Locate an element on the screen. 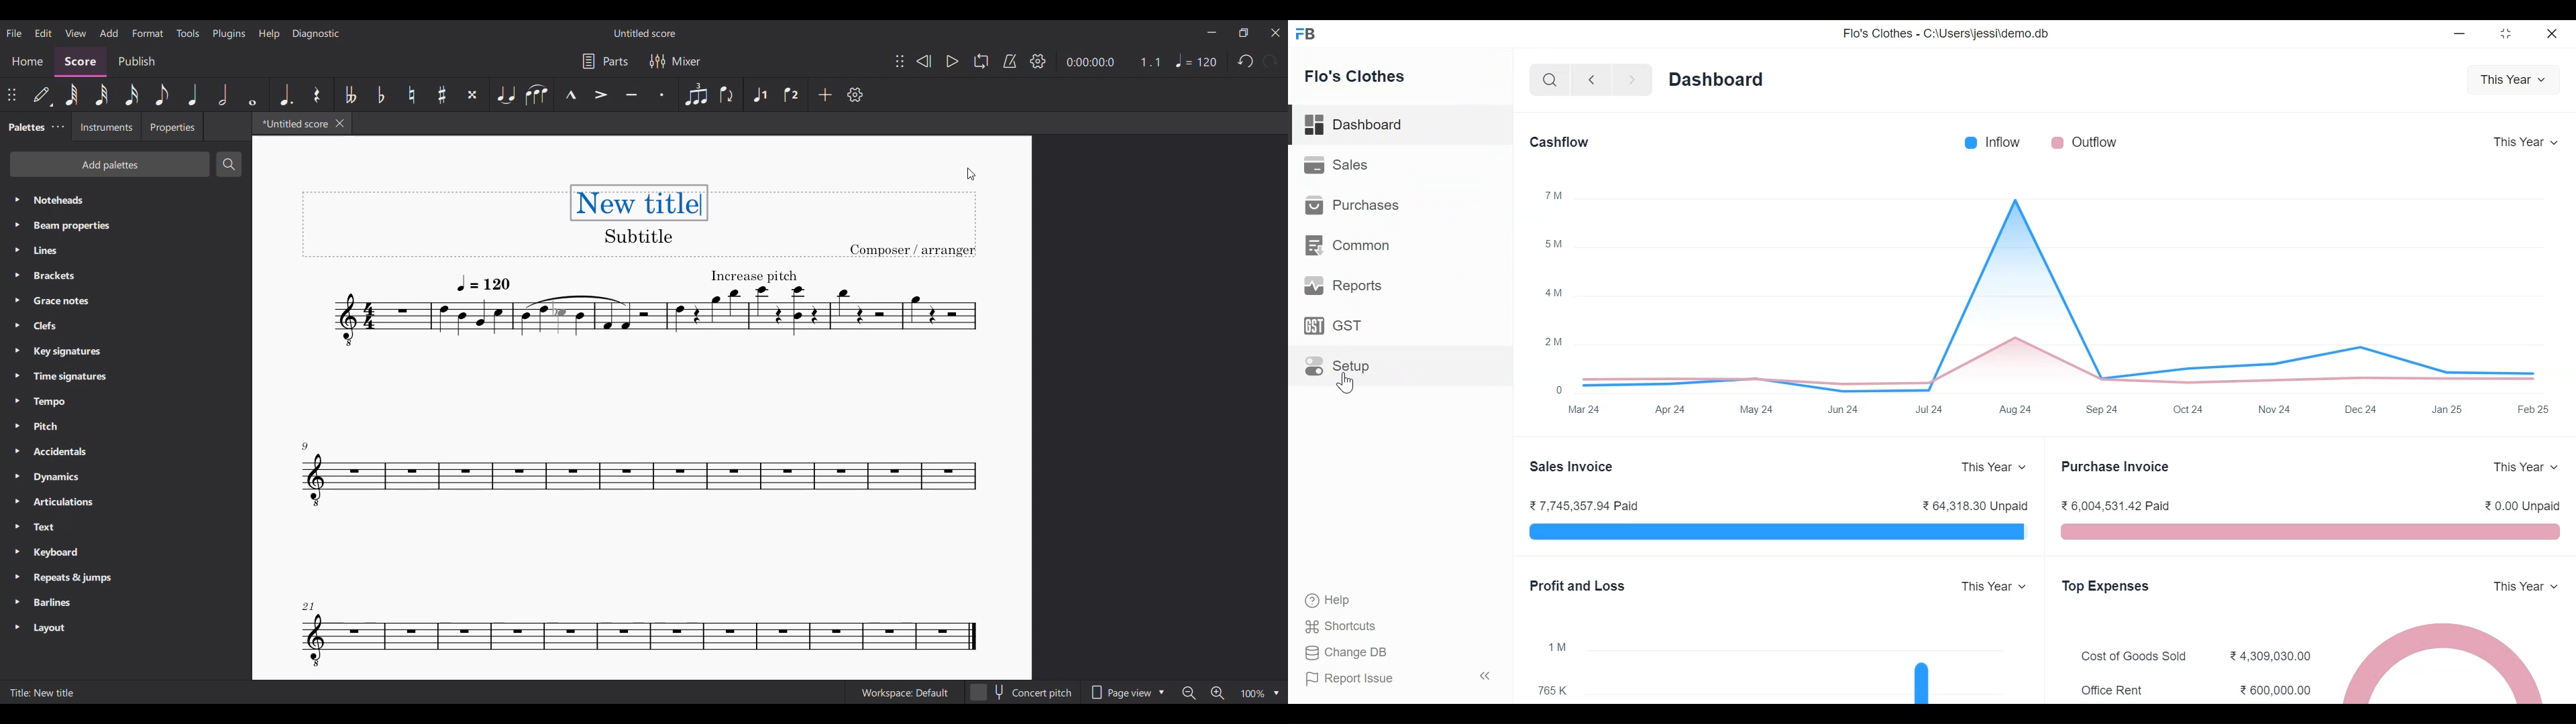 The width and height of the screenshot is (2576, 728). ™ is located at coordinates (1556, 195).